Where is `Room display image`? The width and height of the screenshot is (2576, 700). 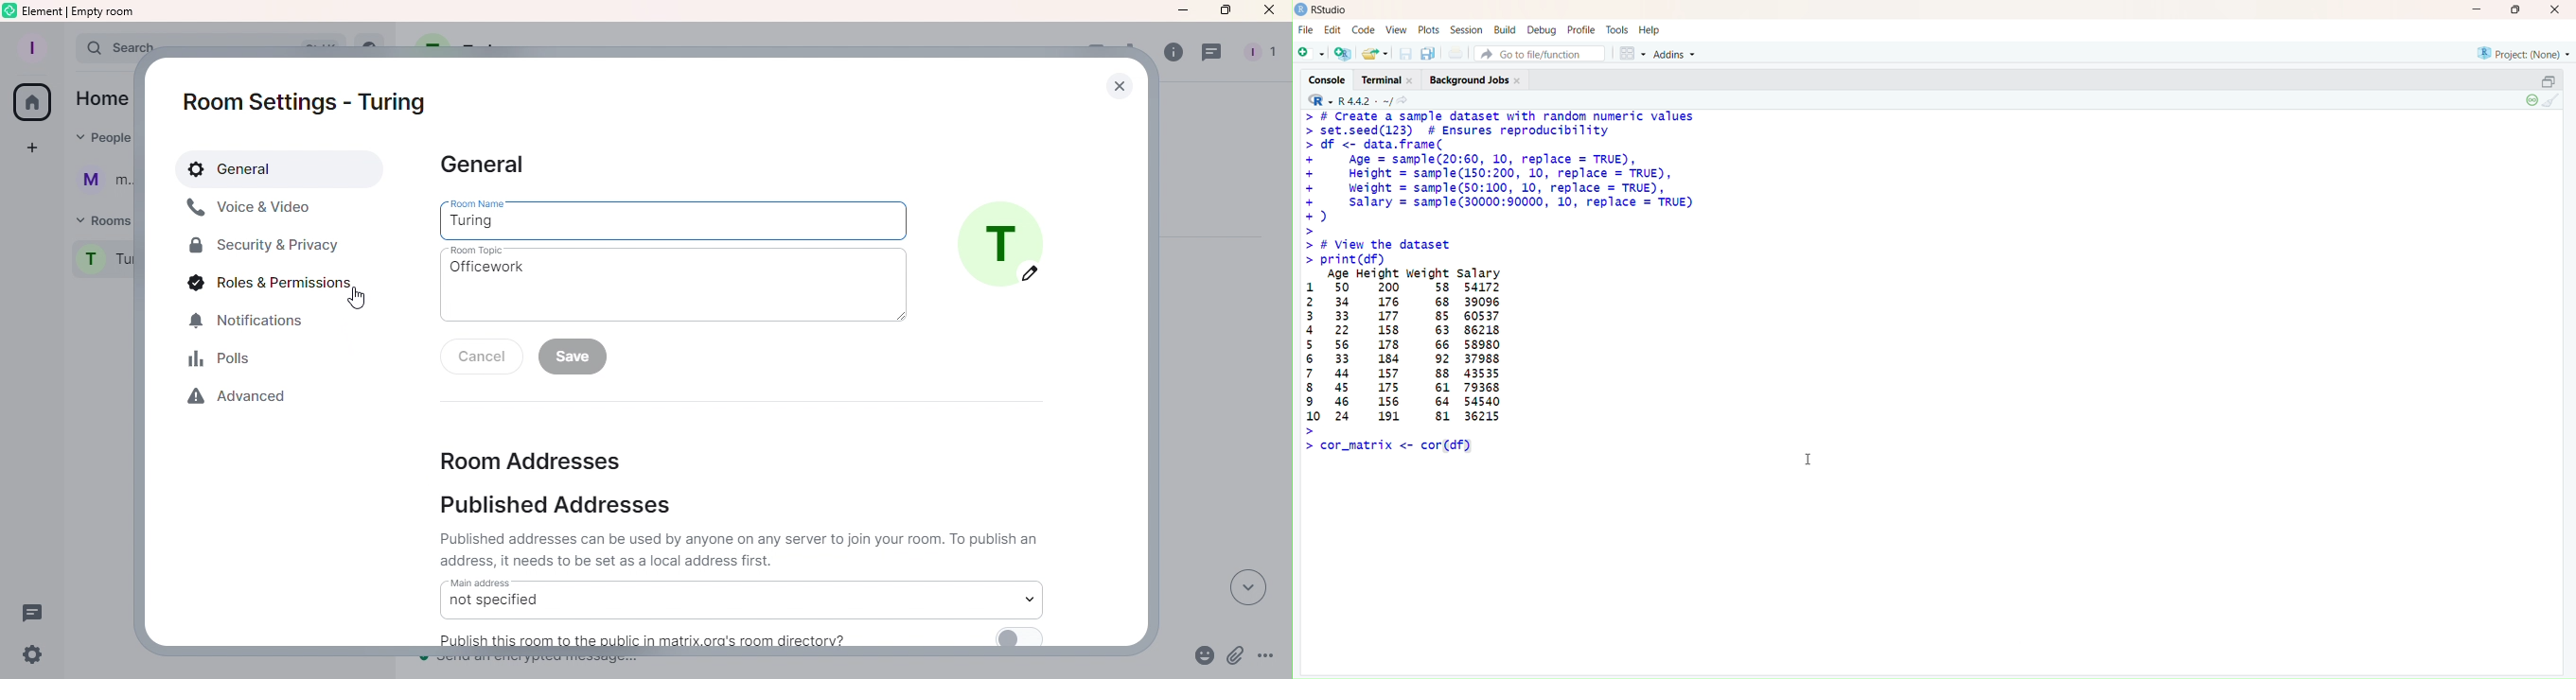 Room display image is located at coordinates (1003, 244).